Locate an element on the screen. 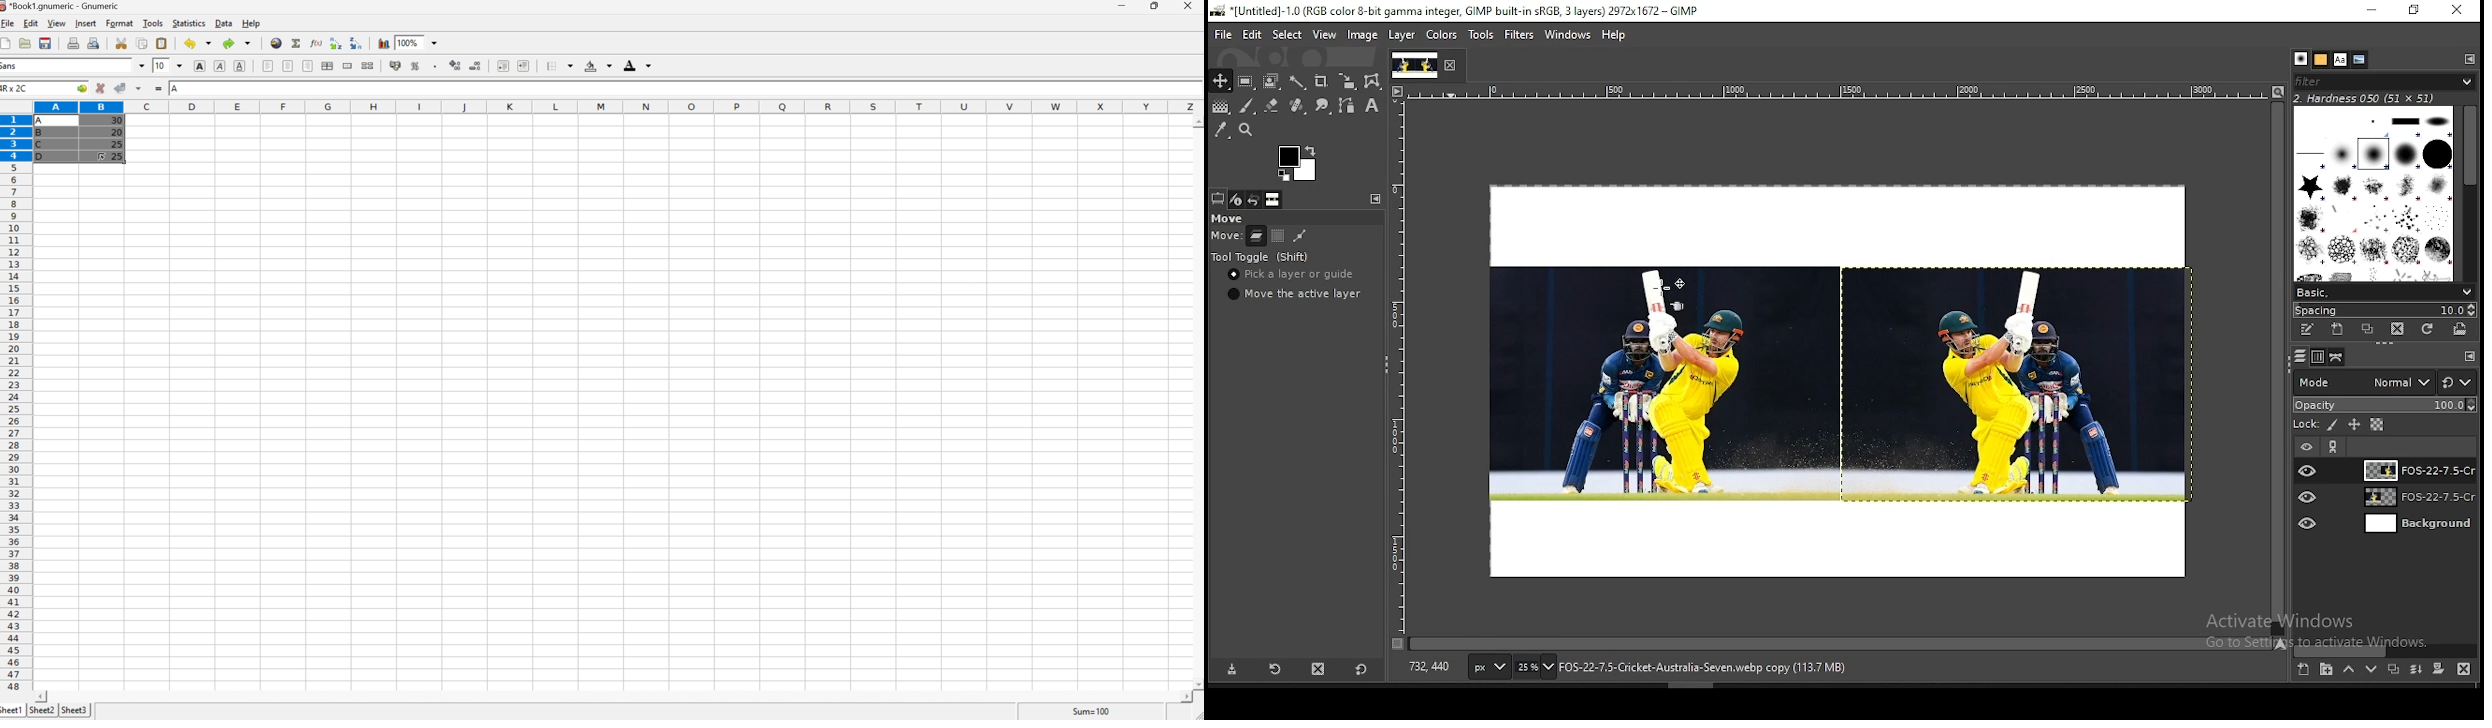 The width and height of the screenshot is (2492, 728). restore tool preset is located at coordinates (1274, 670).